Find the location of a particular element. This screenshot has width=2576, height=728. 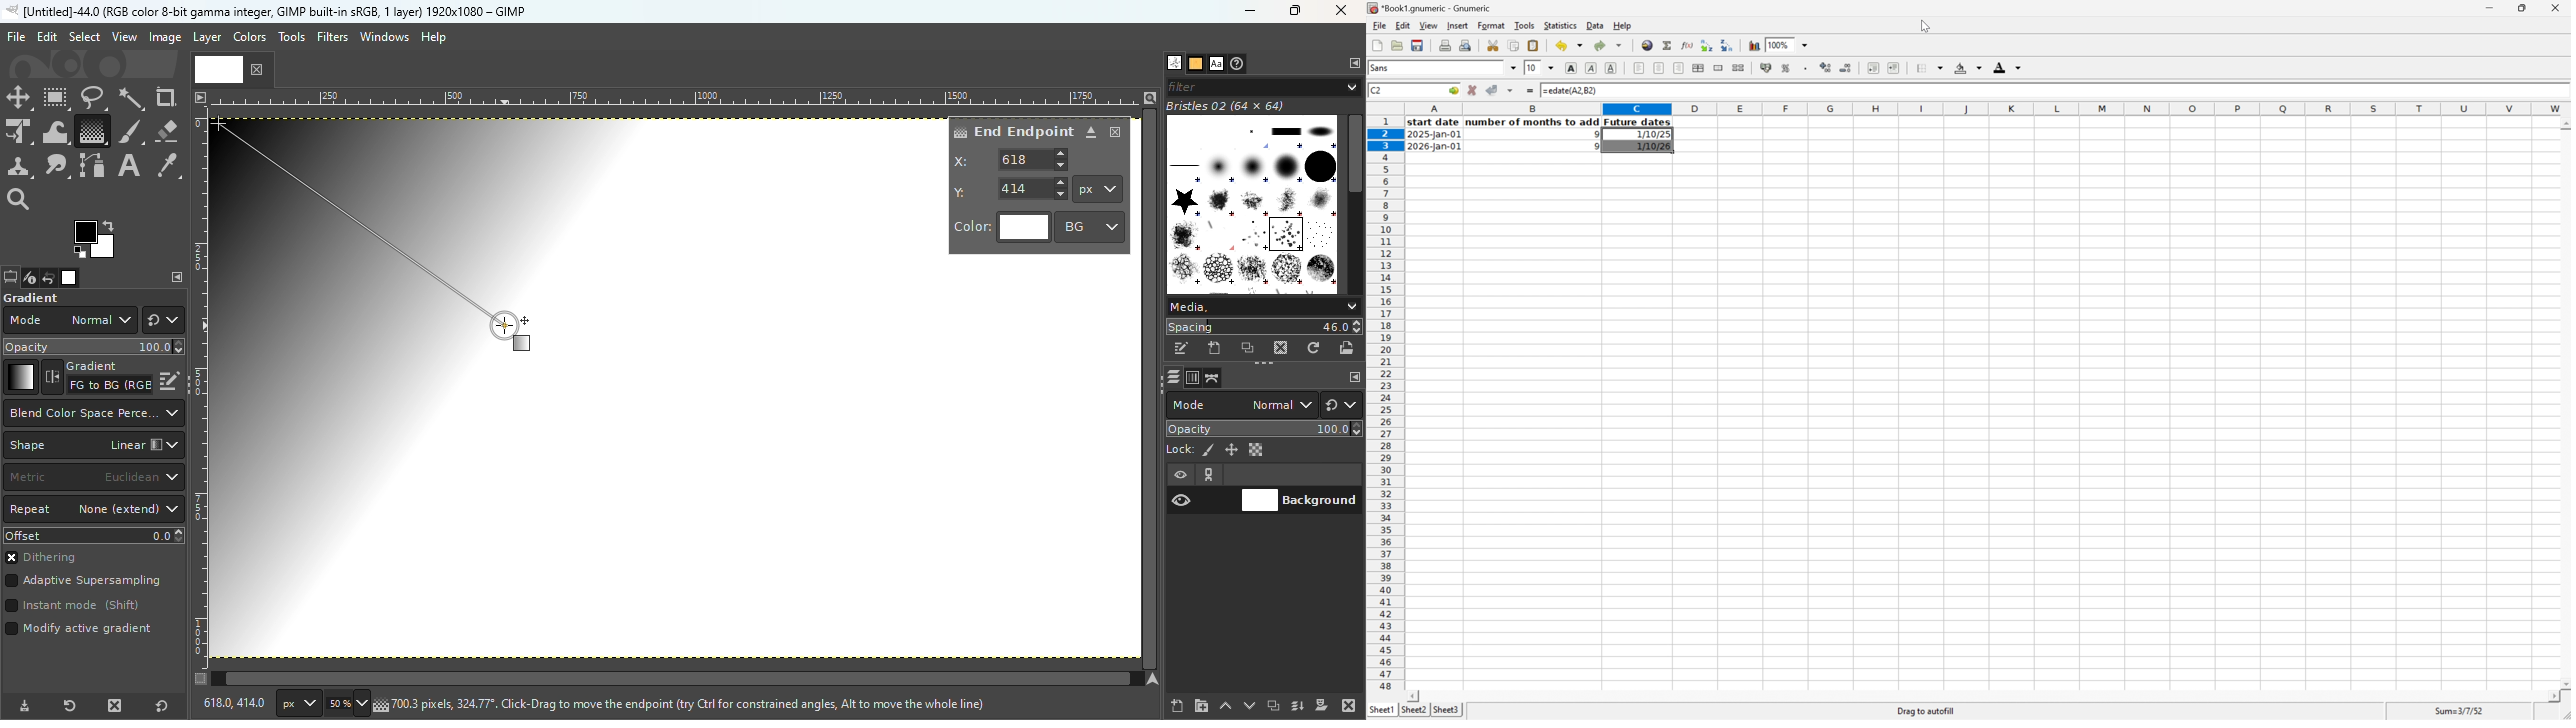

Sheet1 is located at coordinates (1381, 710).